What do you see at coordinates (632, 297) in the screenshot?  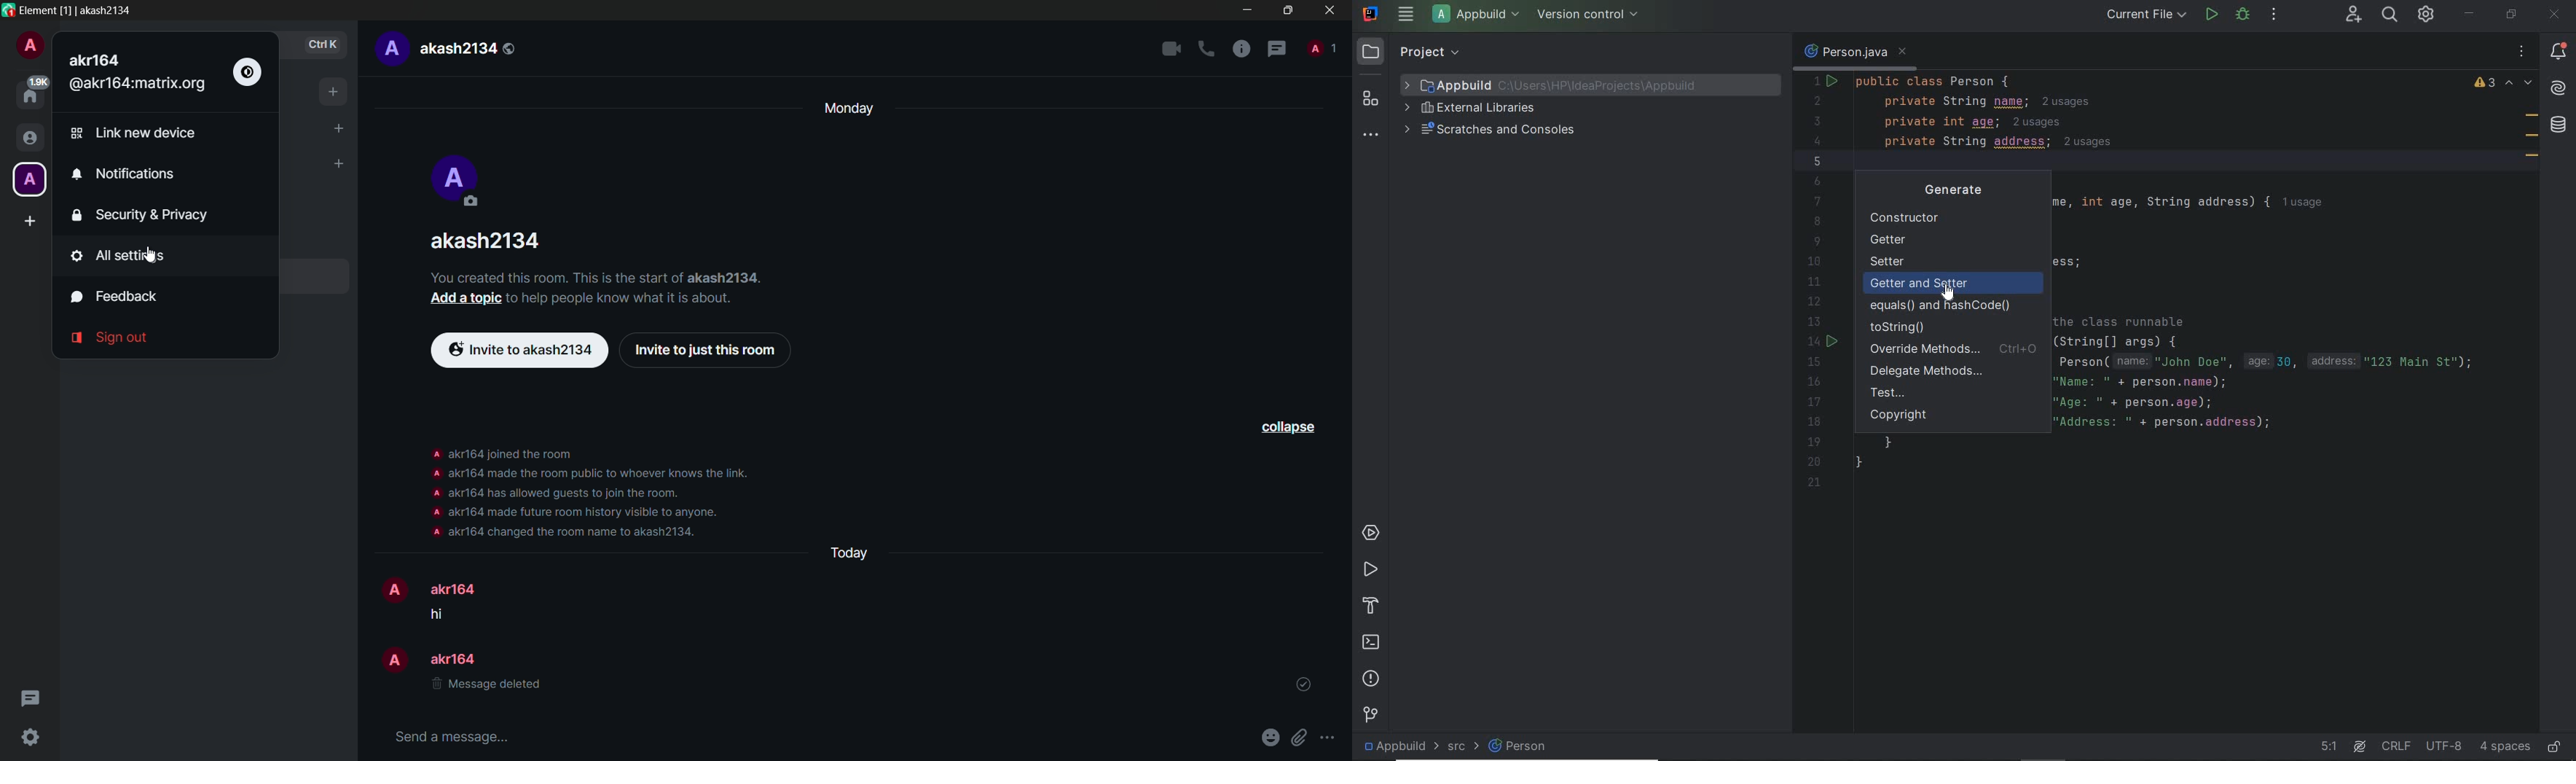 I see `to help people know what it is about.` at bounding box center [632, 297].